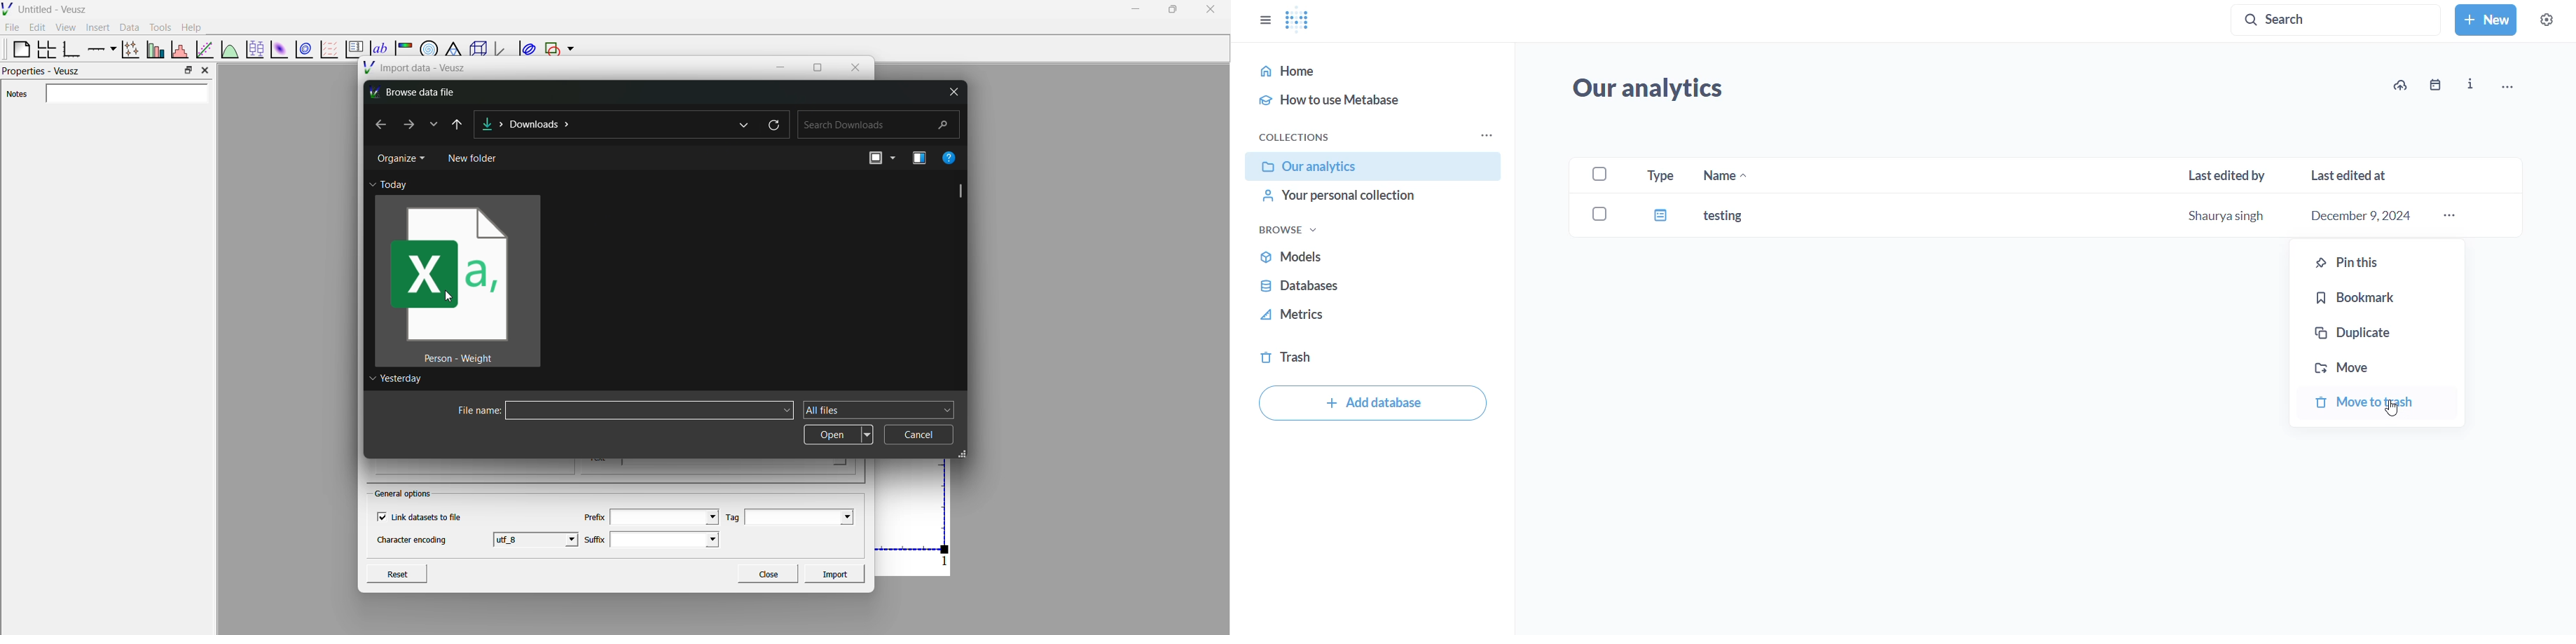 Image resolution: width=2576 pixels, height=644 pixels. What do you see at coordinates (38, 28) in the screenshot?
I see `edit` at bounding box center [38, 28].